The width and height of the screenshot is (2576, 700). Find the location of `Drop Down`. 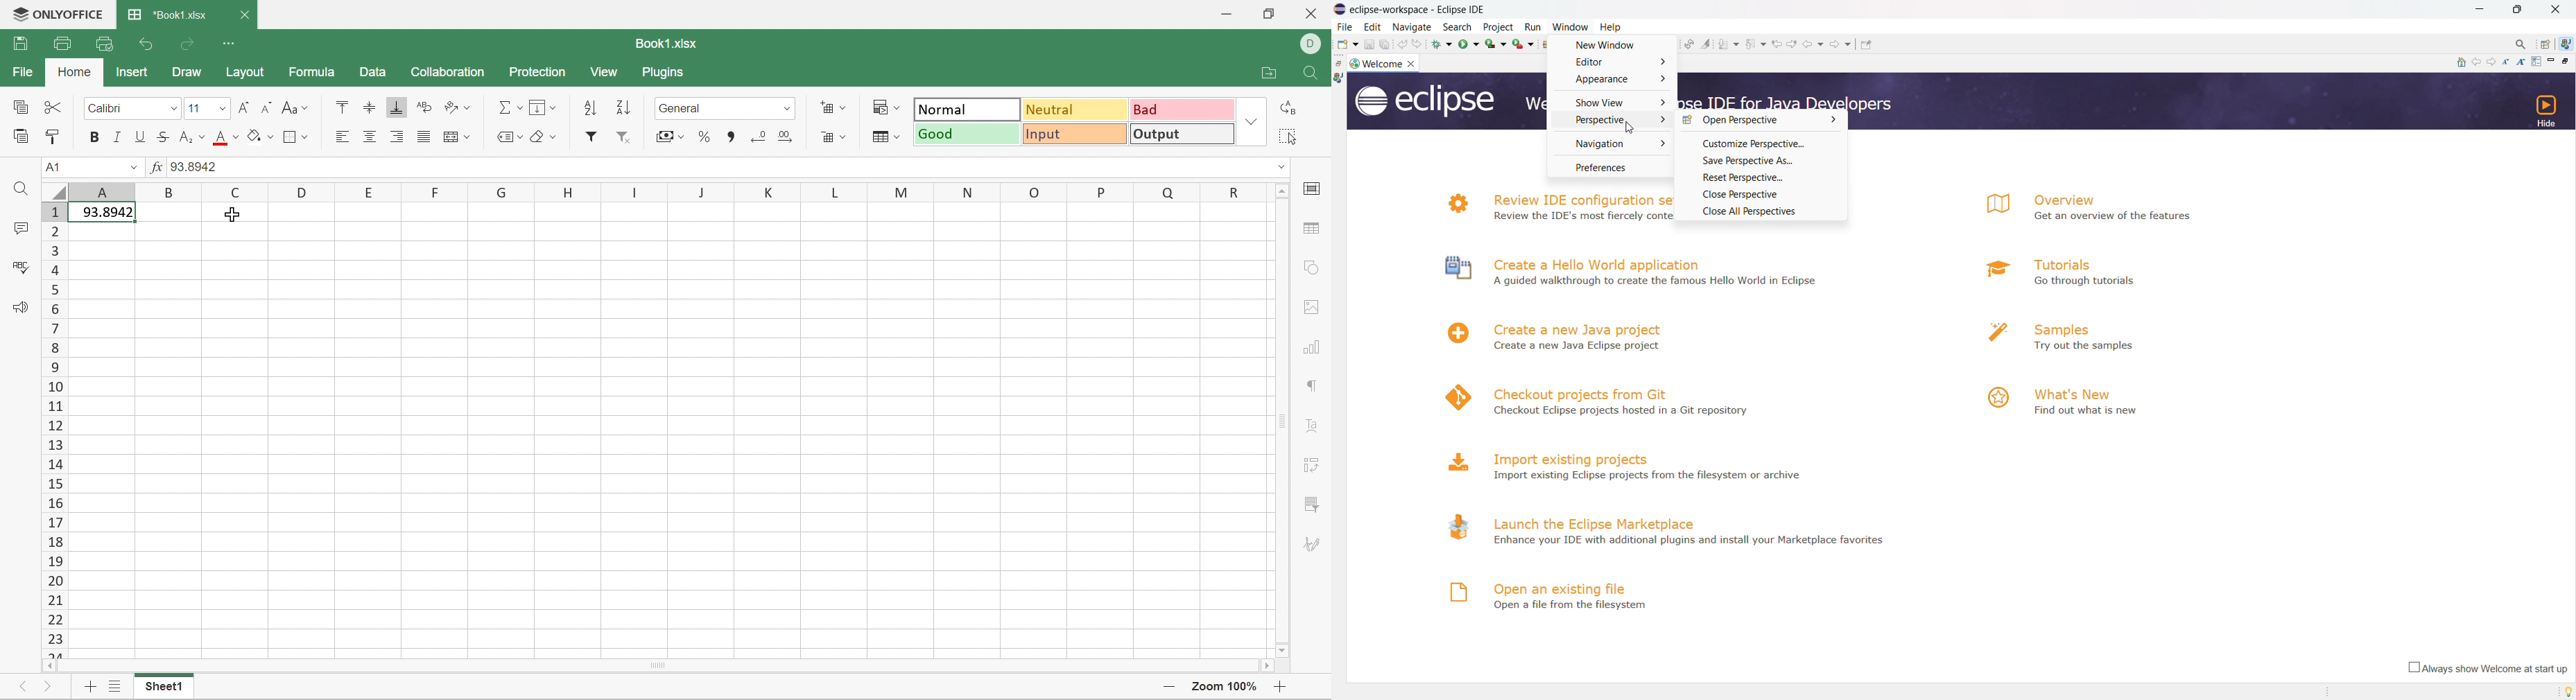

Drop Down is located at coordinates (1279, 168).